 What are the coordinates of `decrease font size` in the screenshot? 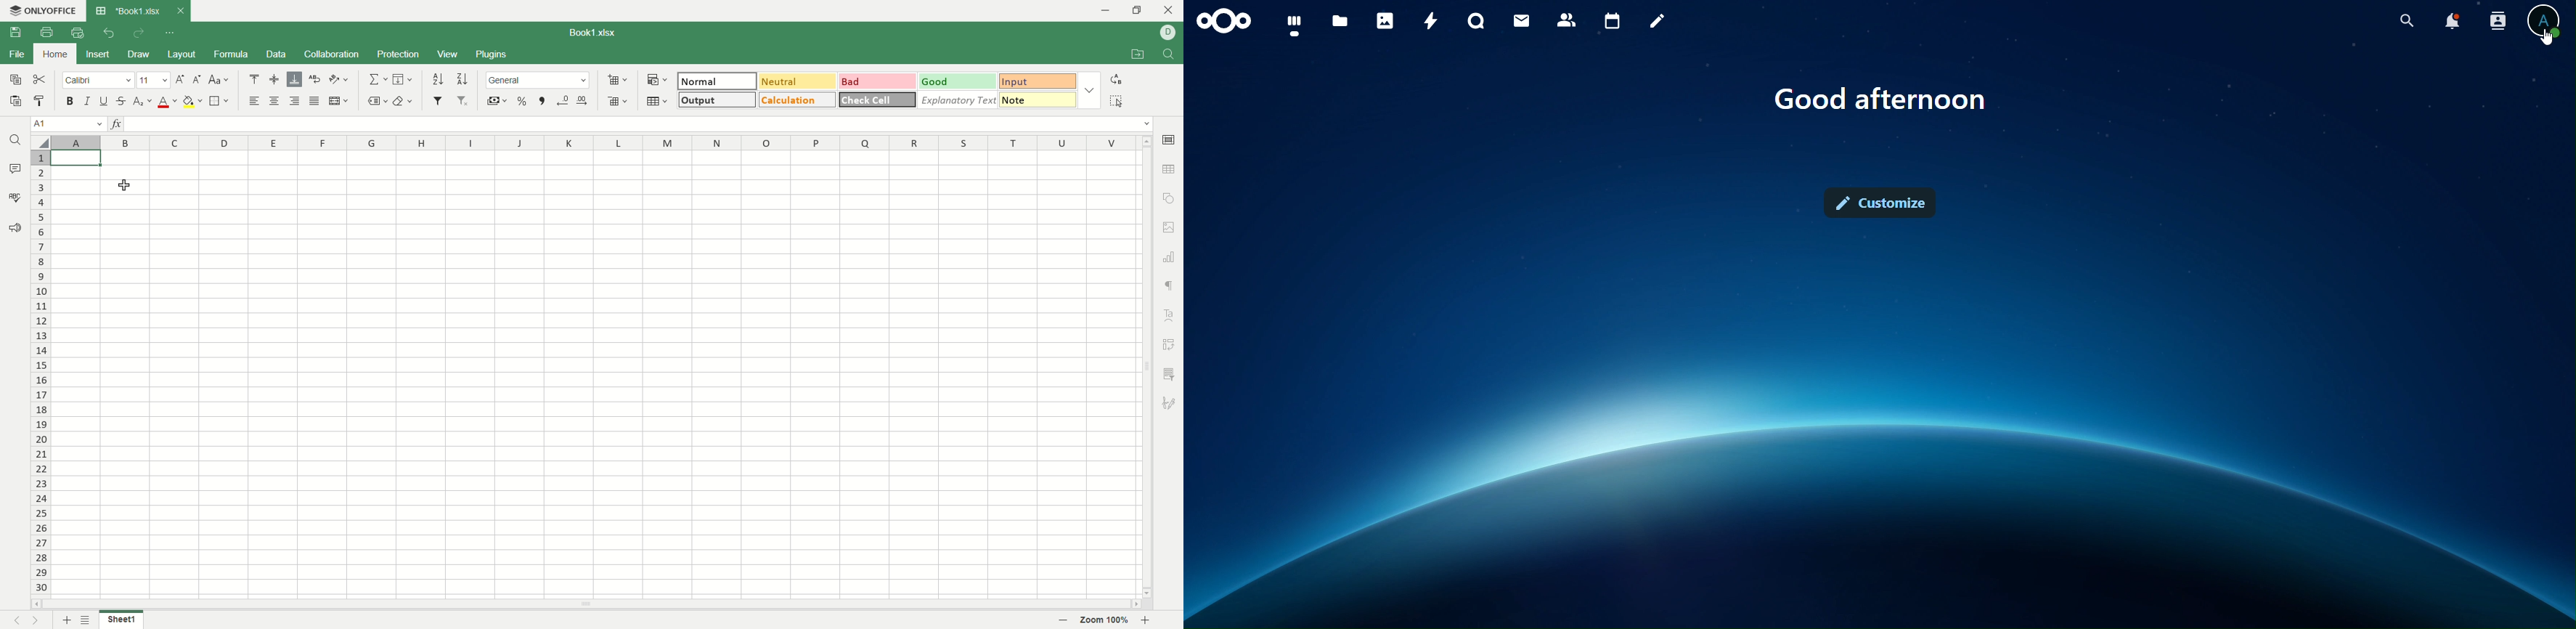 It's located at (197, 80).